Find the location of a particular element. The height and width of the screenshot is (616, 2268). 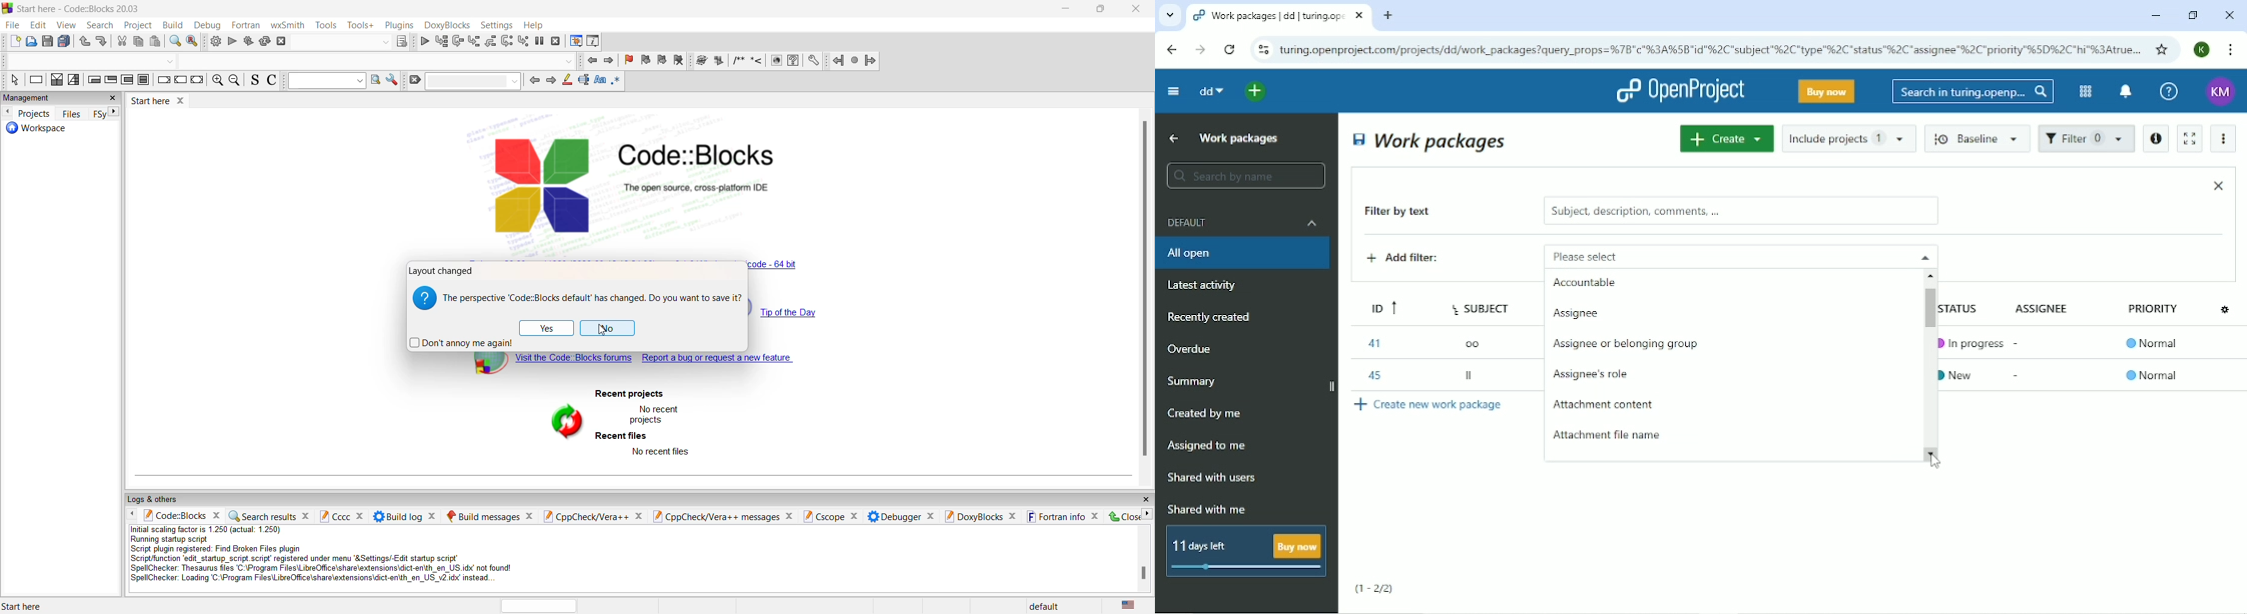

files is located at coordinates (72, 113).